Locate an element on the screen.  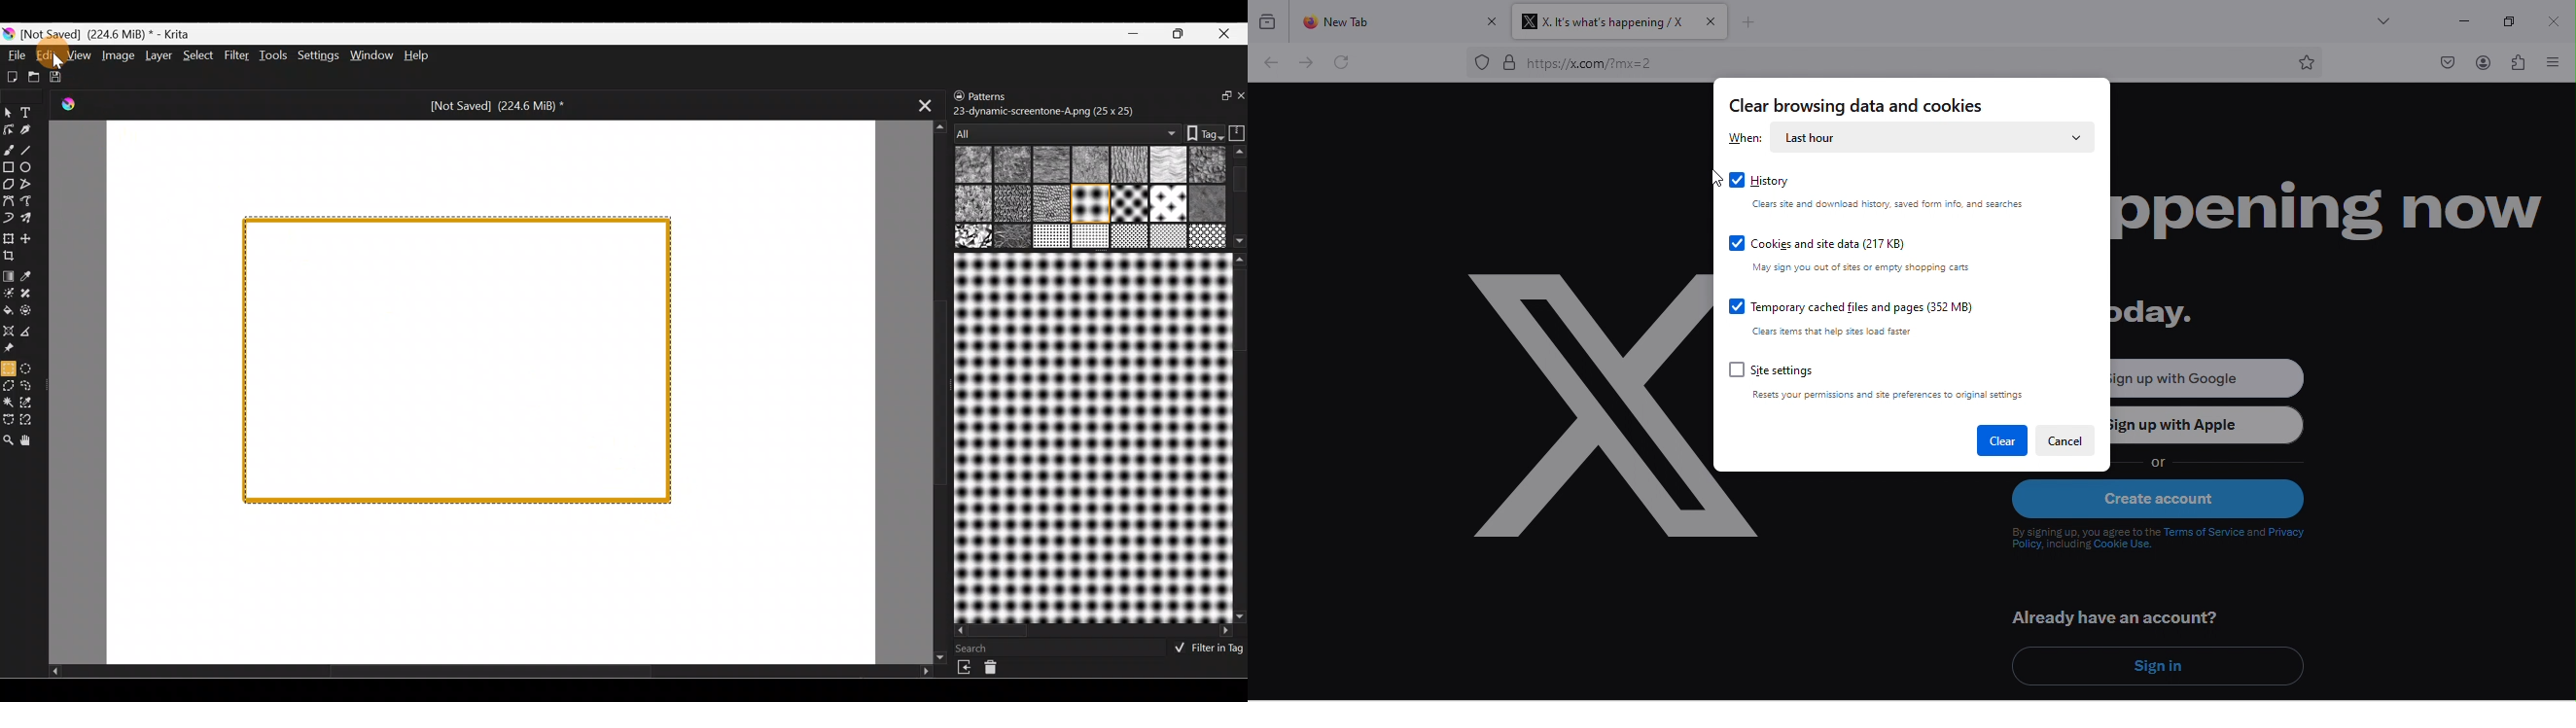
Polygon tool is located at coordinates (8, 182).